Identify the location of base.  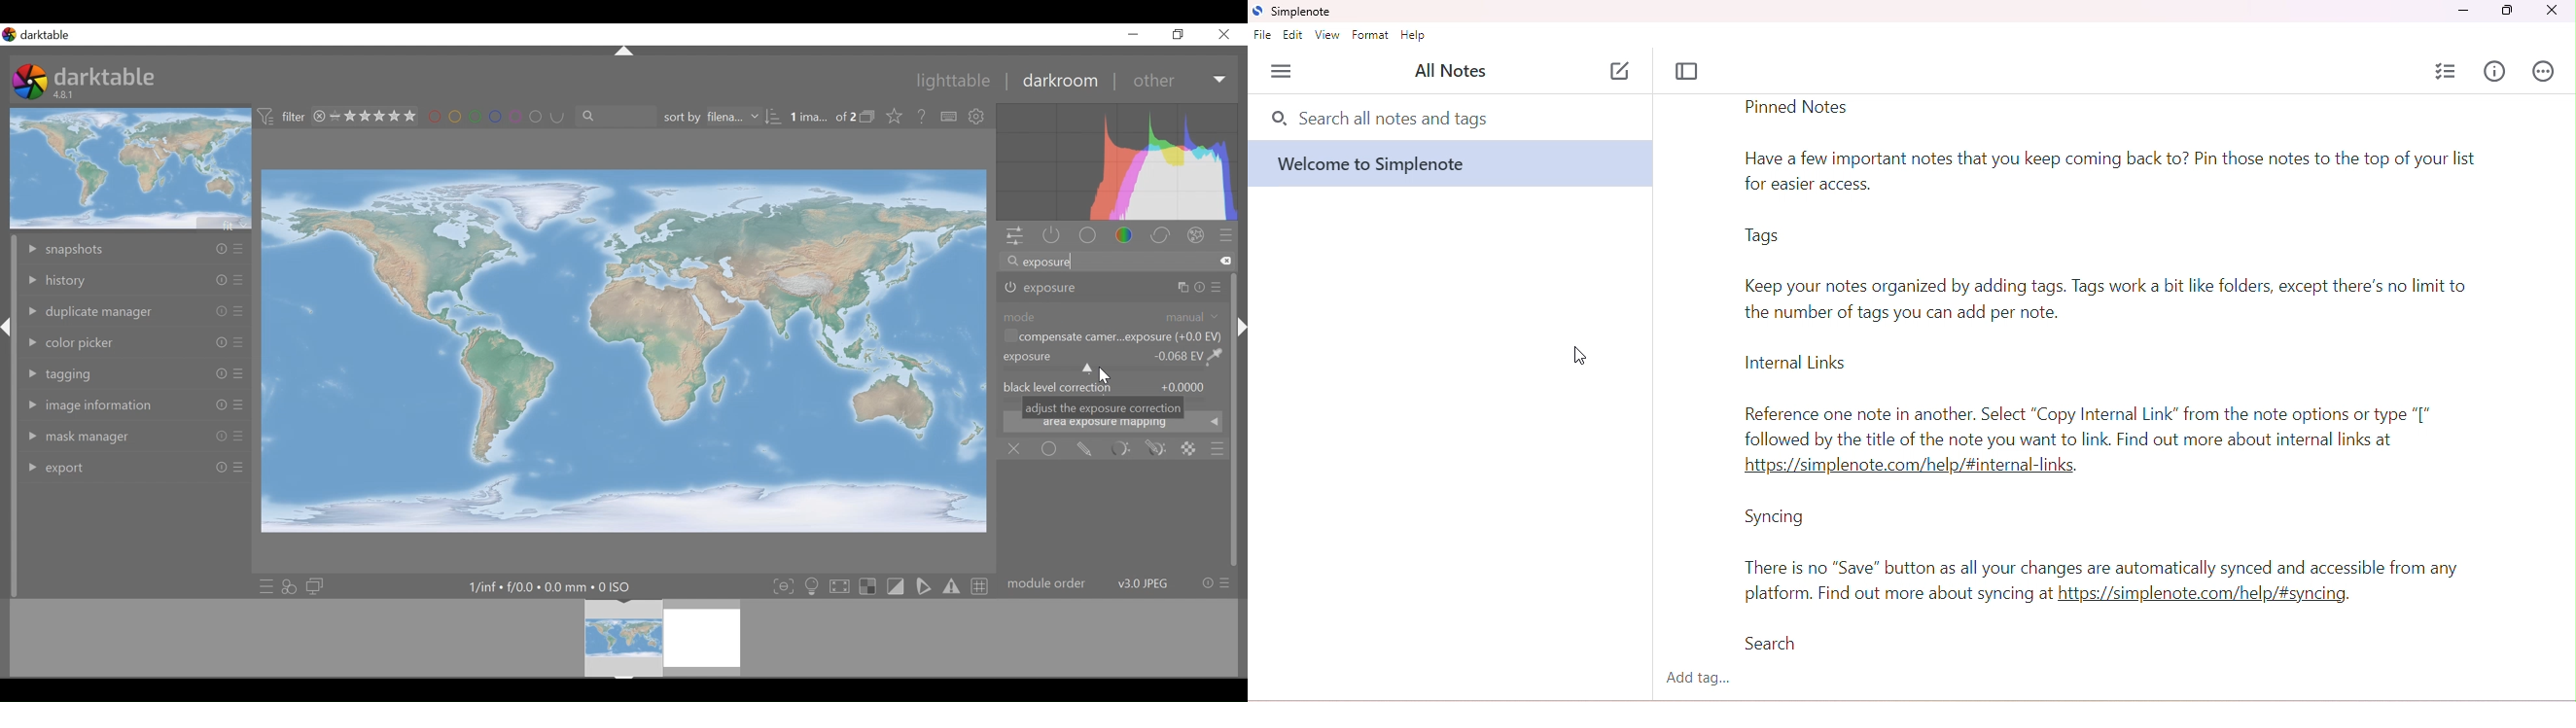
(1086, 235).